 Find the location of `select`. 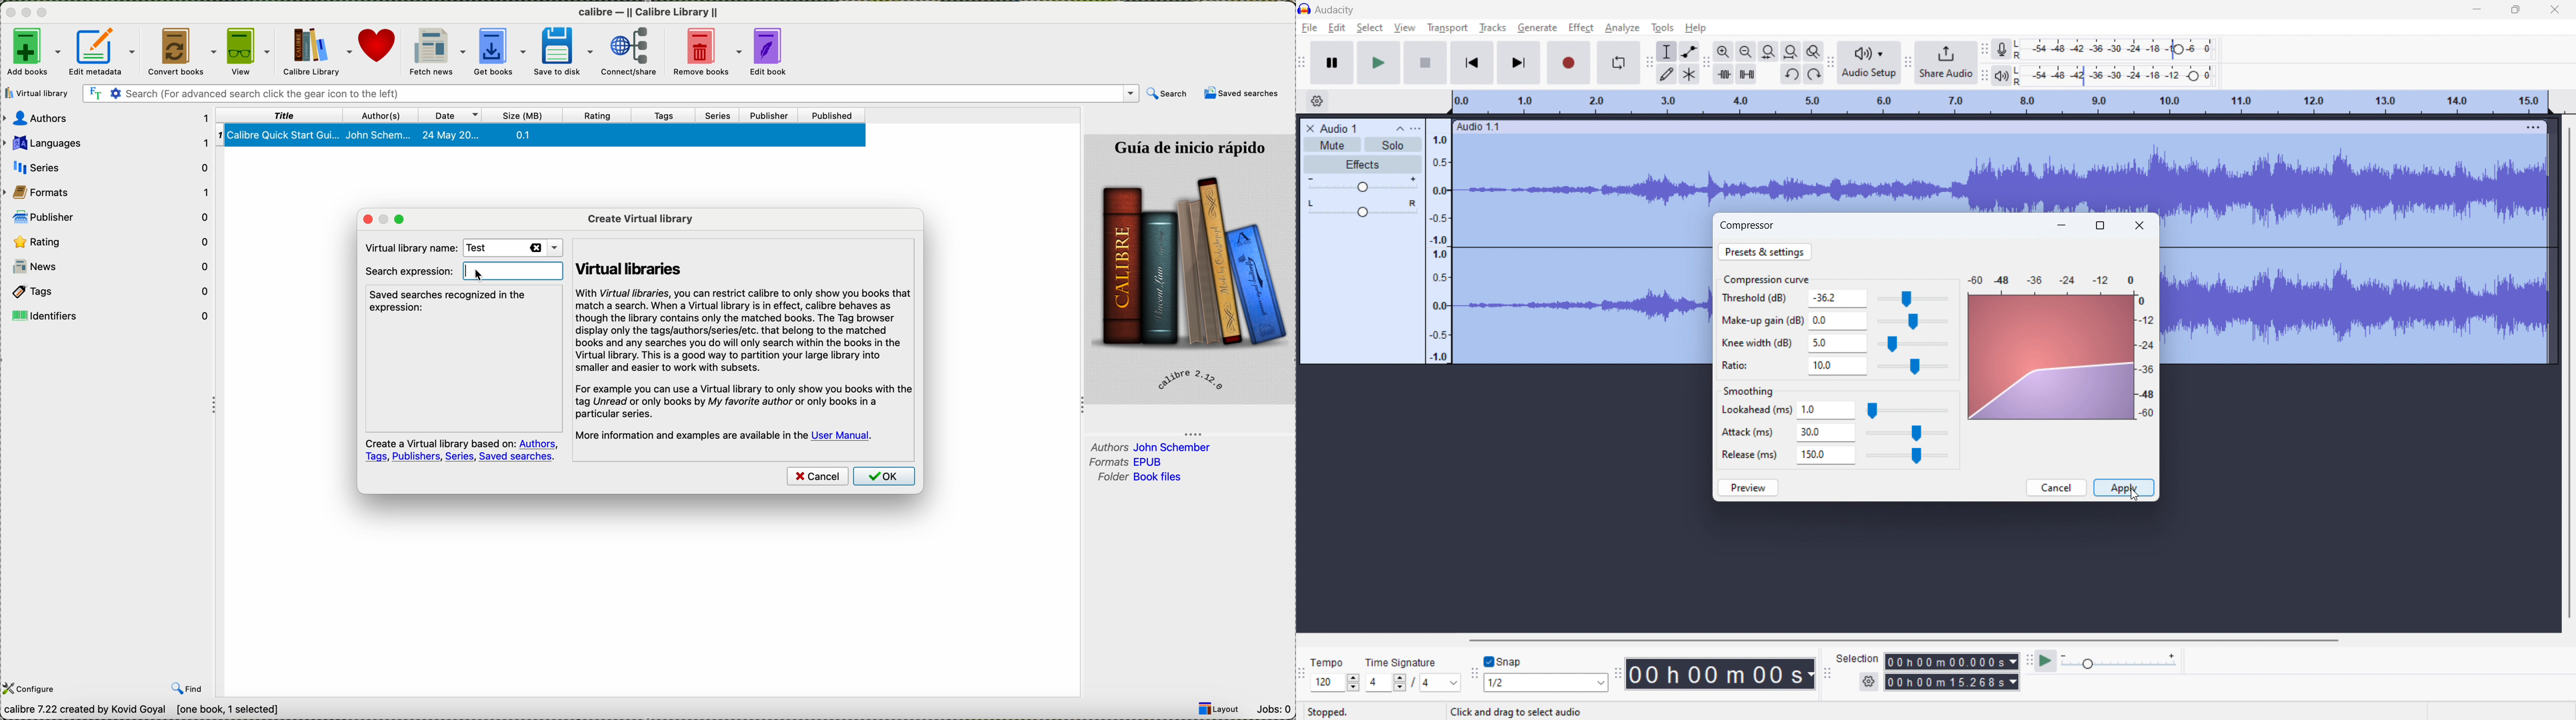

select is located at coordinates (1370, 28).